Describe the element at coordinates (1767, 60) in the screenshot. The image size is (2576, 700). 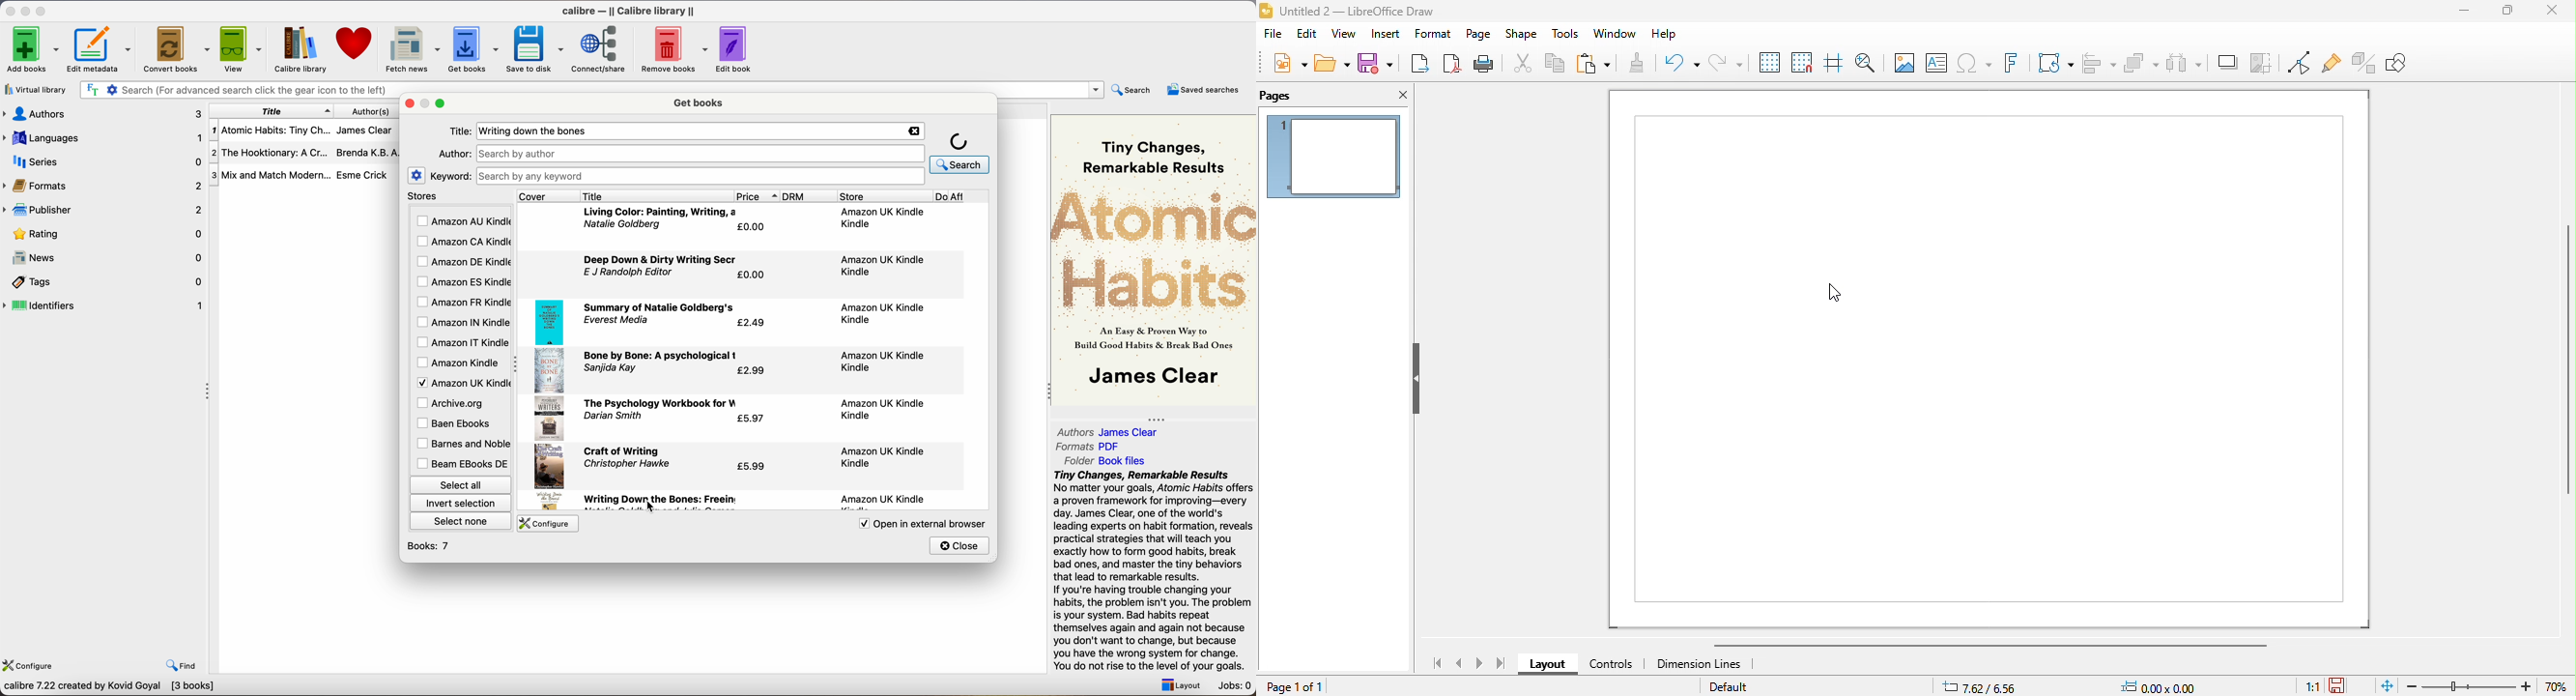
I see `display grid` at that location.